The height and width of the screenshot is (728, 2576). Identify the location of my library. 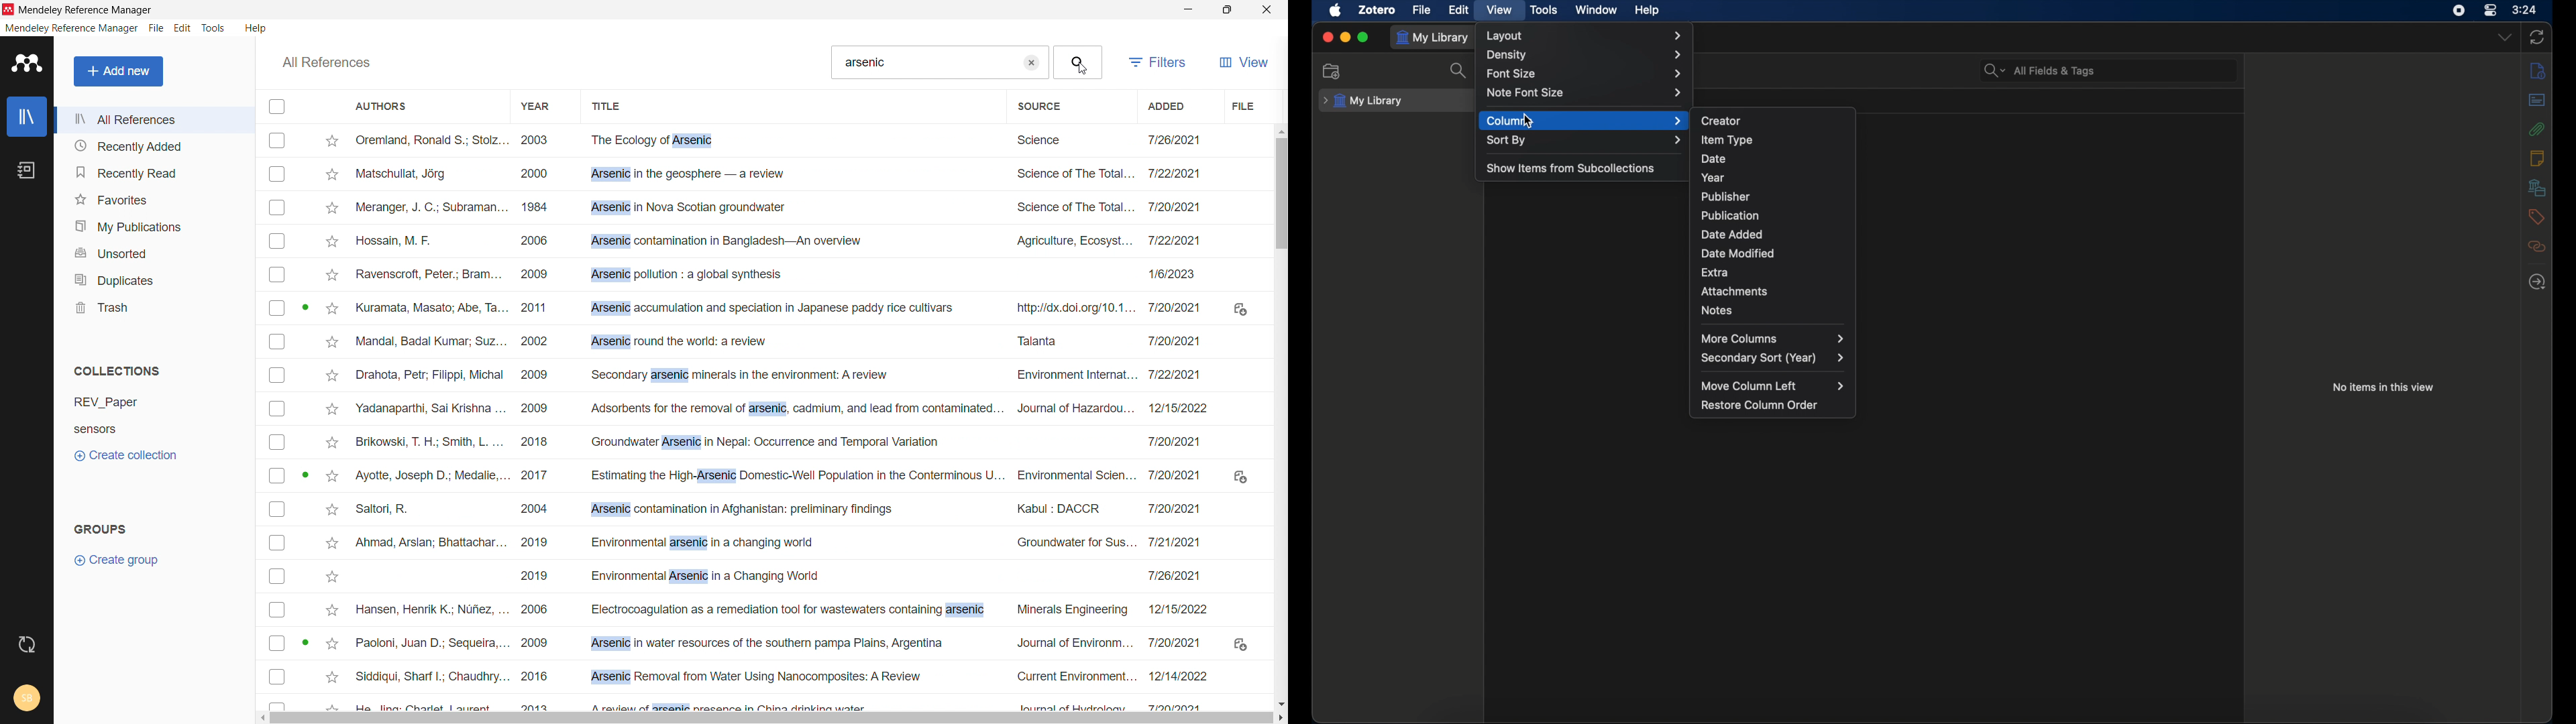
(1436, 38).